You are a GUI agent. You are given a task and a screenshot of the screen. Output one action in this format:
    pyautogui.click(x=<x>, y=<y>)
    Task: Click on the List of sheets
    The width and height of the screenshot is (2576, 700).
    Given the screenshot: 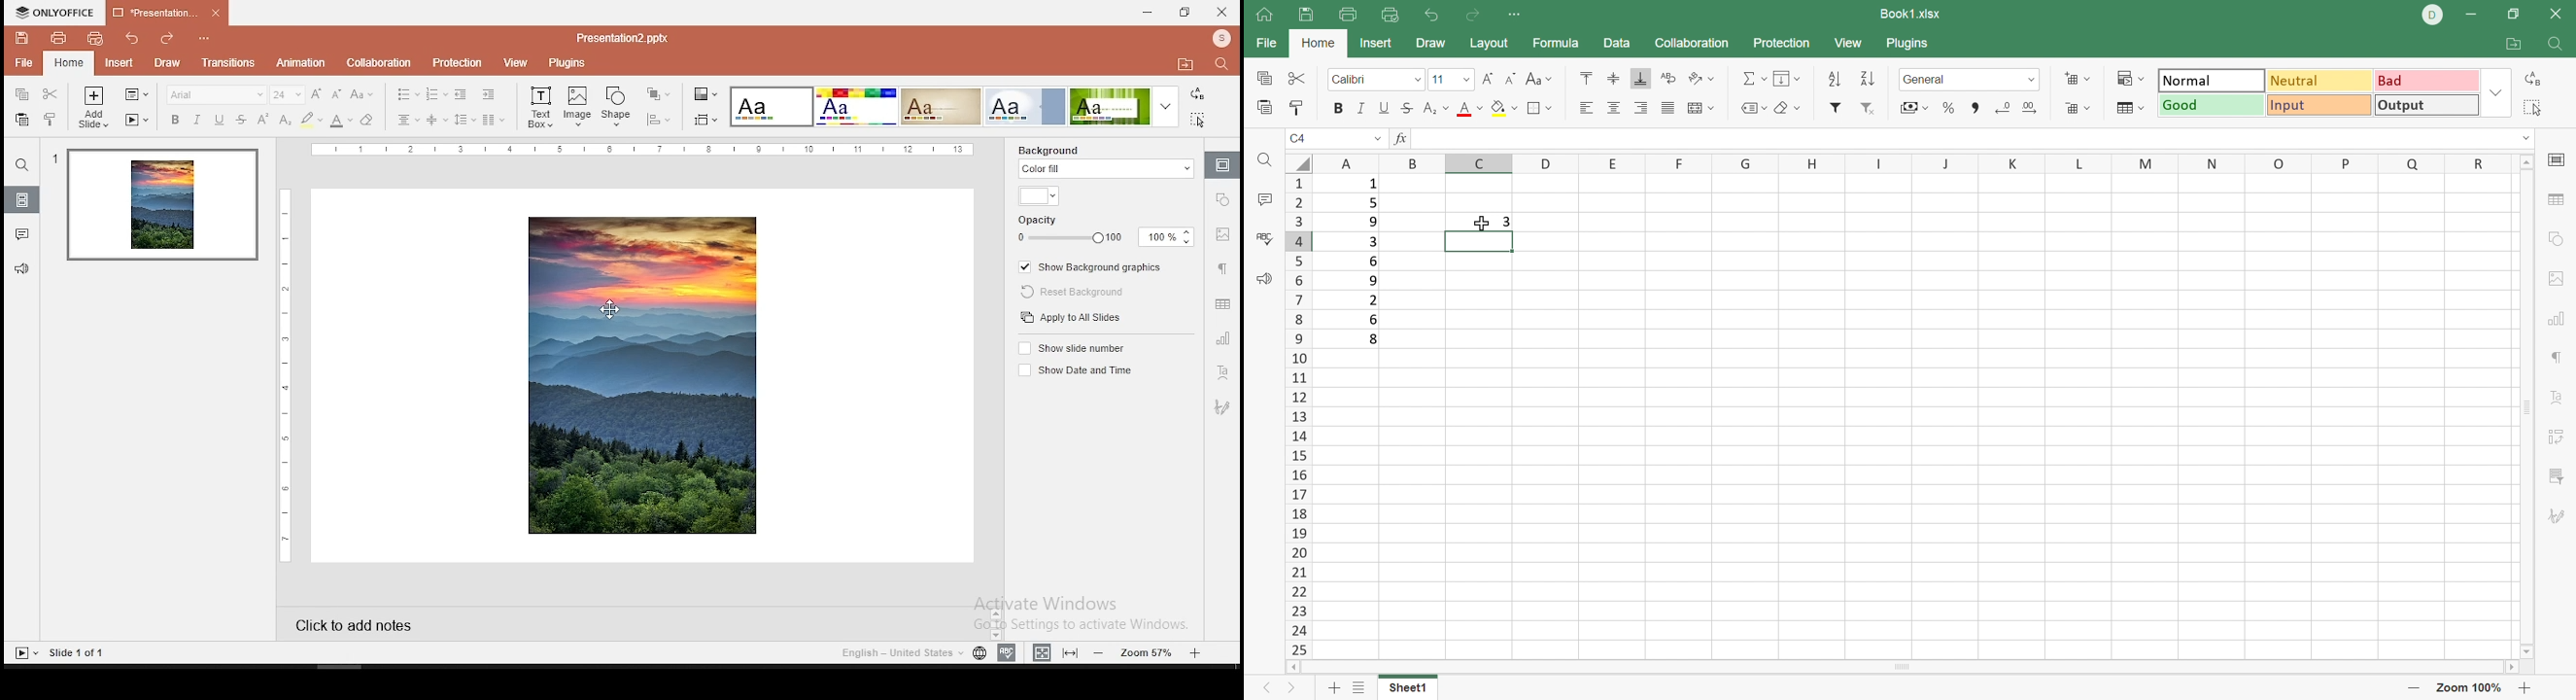 What is the action you would take?
    pyautogui.click(x=1360, y=688)
    